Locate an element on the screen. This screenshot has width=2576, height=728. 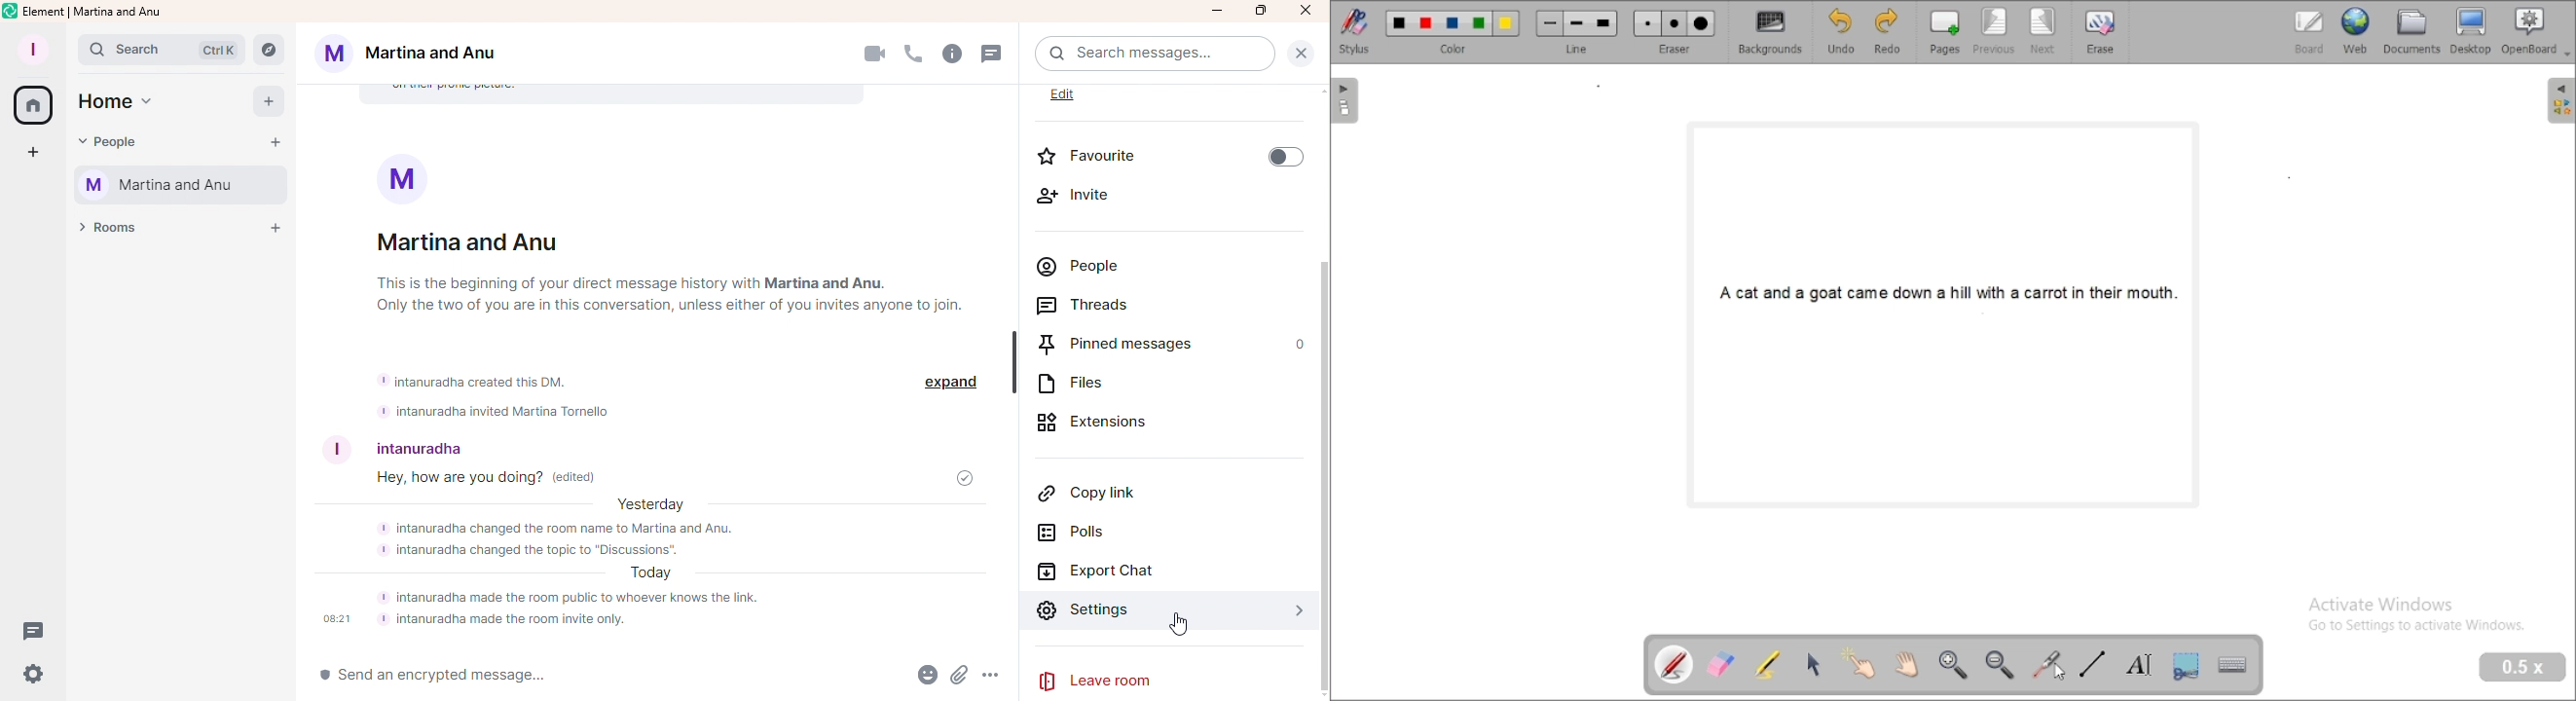
Settings is located at coordinates (1162, 609).